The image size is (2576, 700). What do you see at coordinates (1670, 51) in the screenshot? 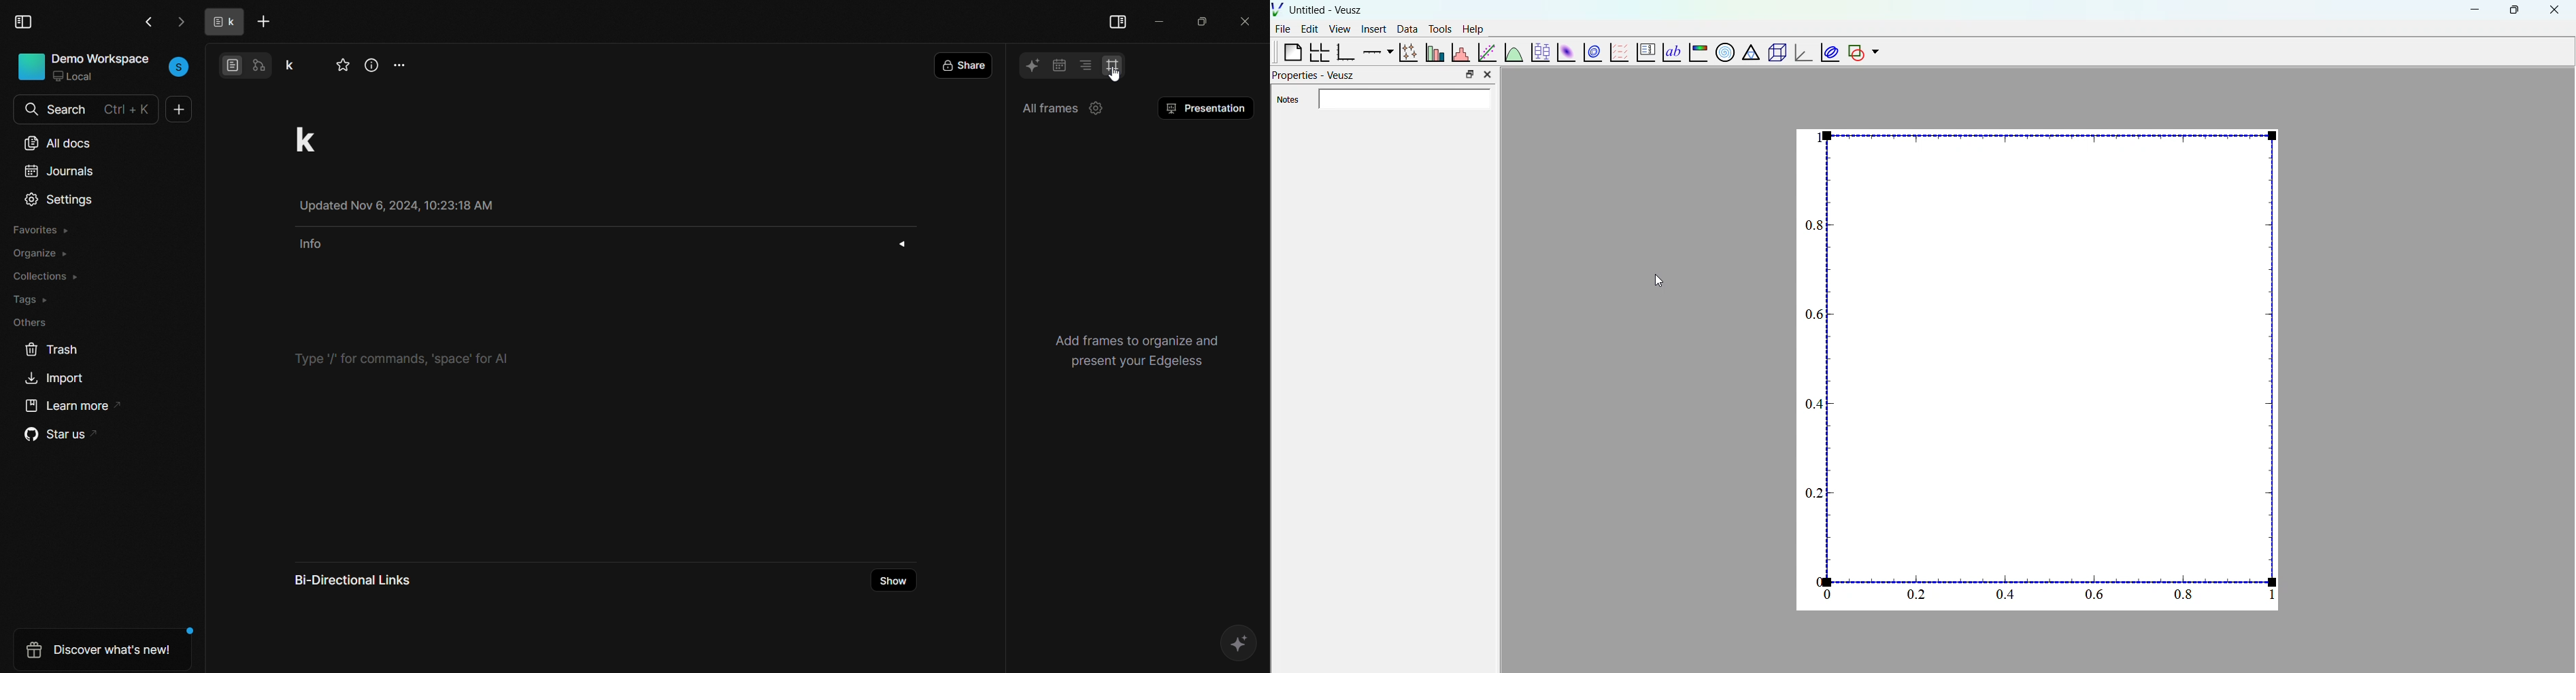
I see `text label` at bounding box center [1670, 51].